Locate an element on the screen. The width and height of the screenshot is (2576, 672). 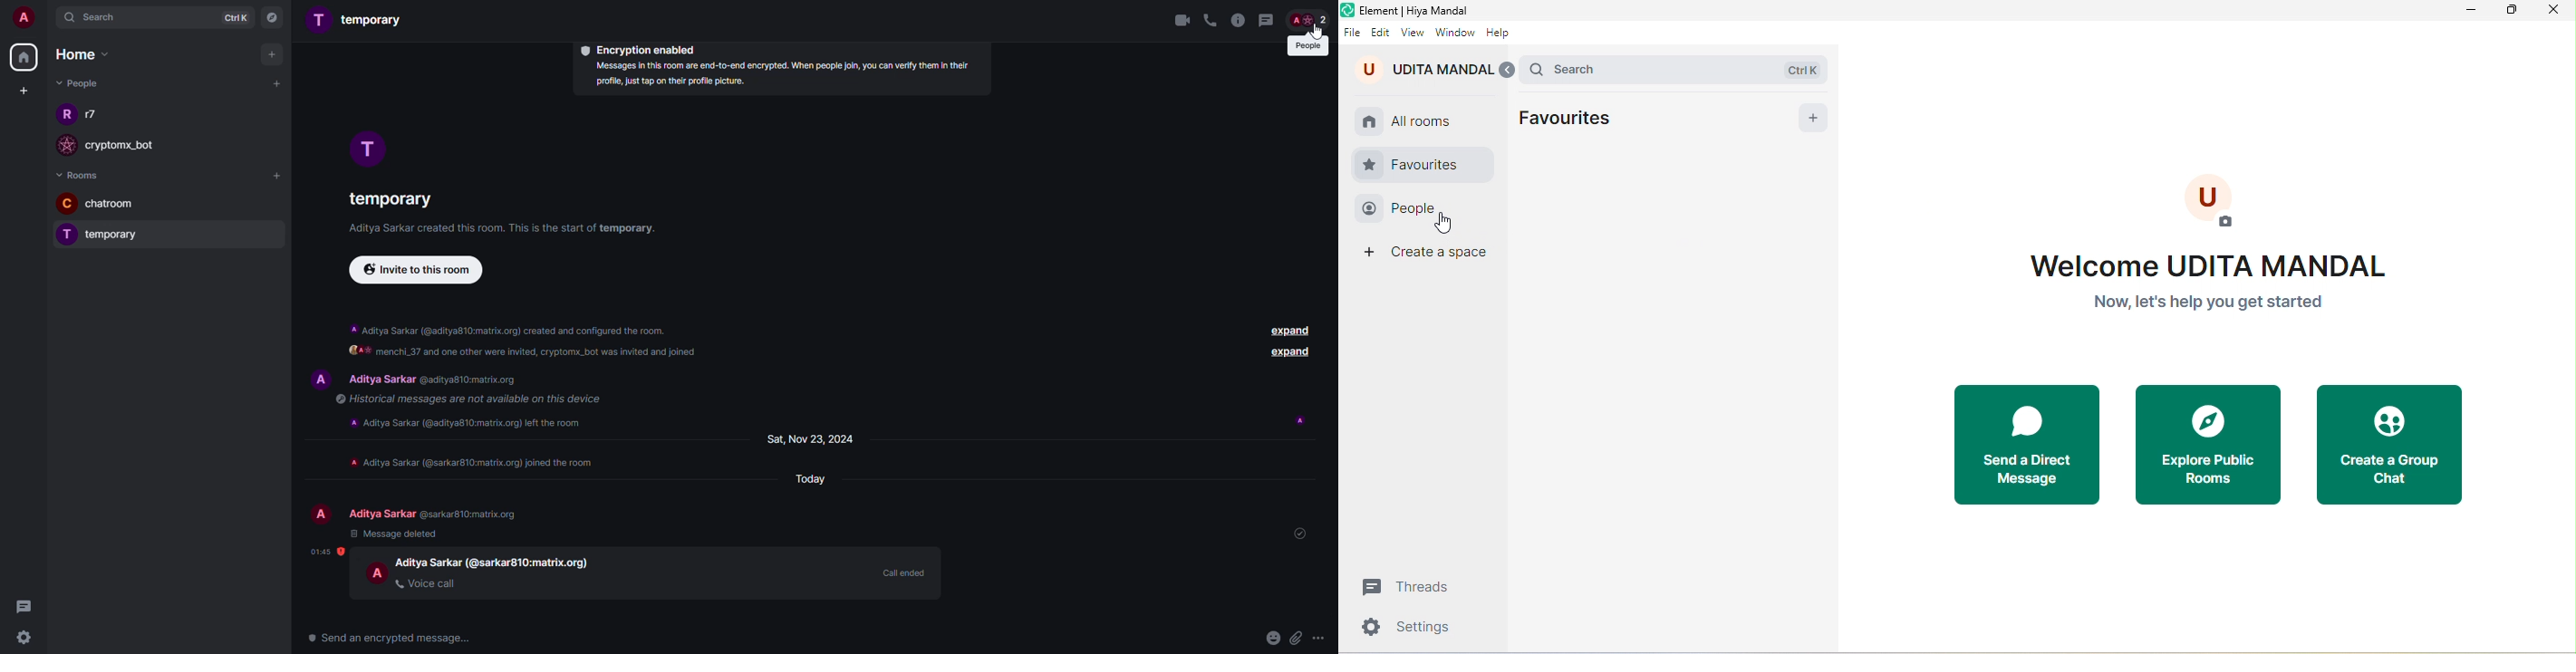
help is located at coordinates (1505, 32).